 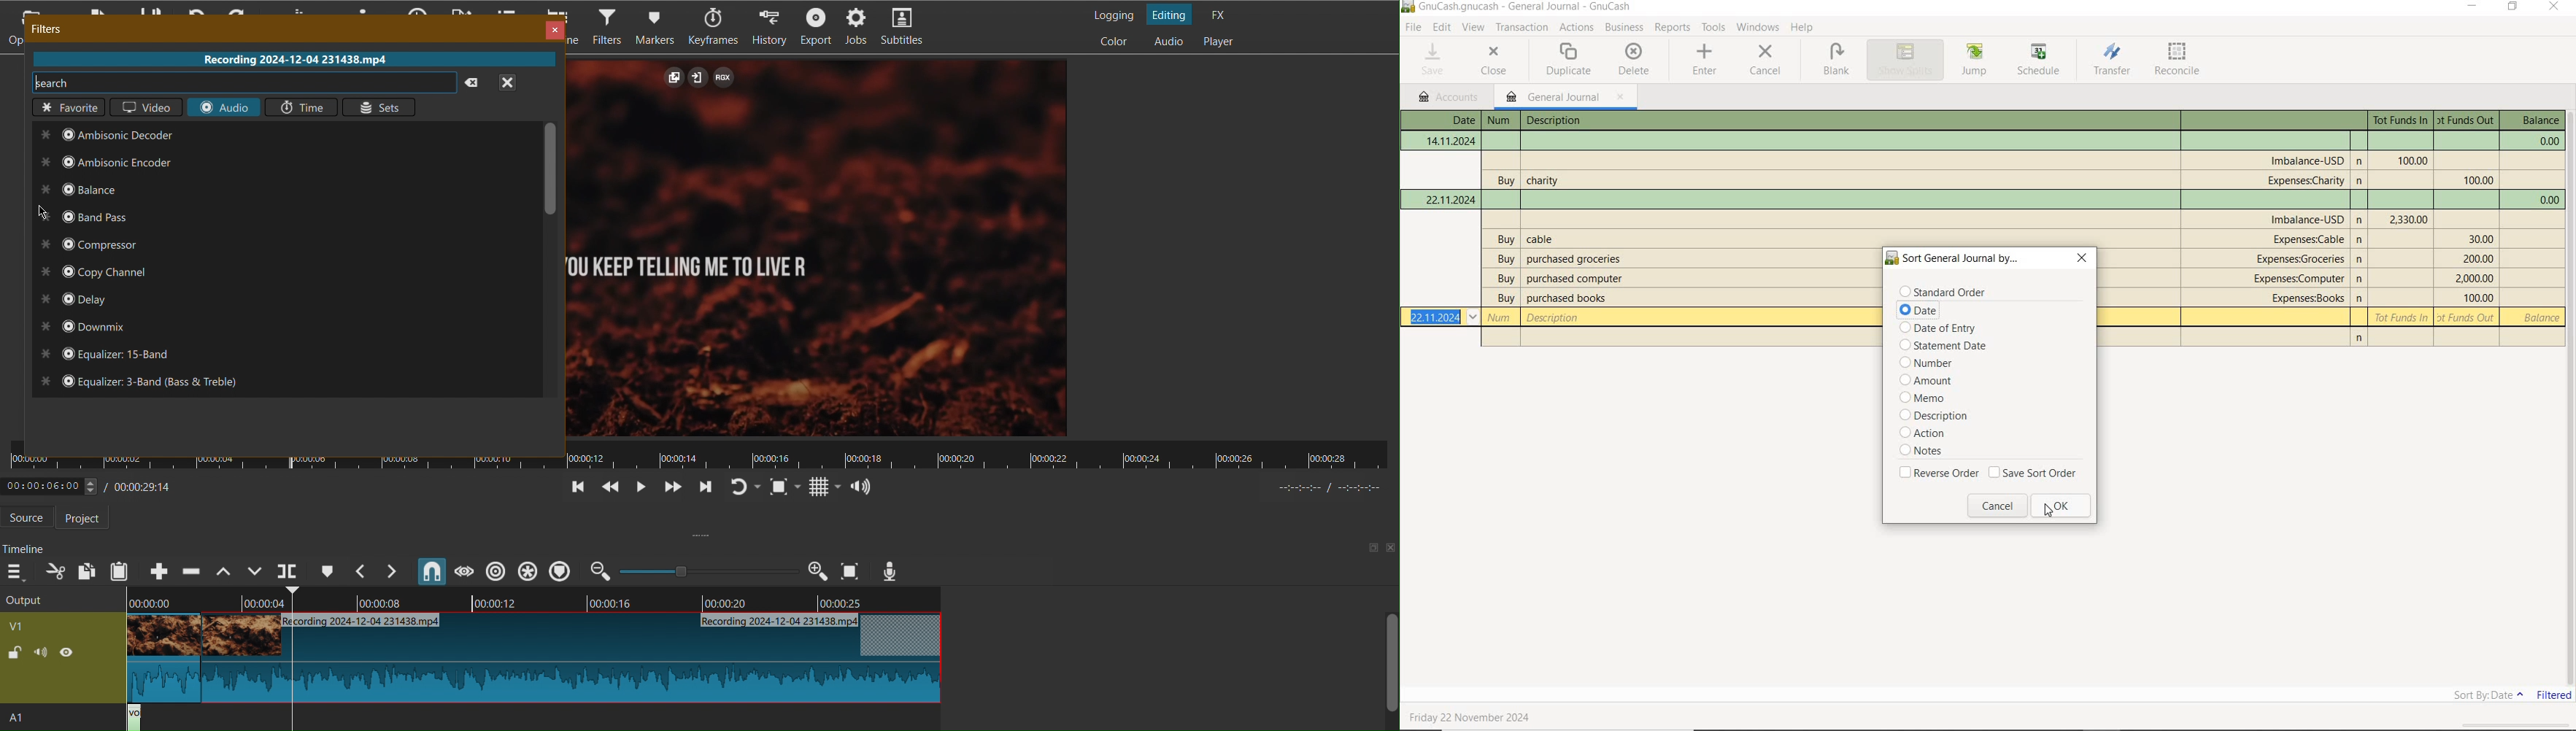 I want to click on Tot Funds In, so click(x=2411, y=160).